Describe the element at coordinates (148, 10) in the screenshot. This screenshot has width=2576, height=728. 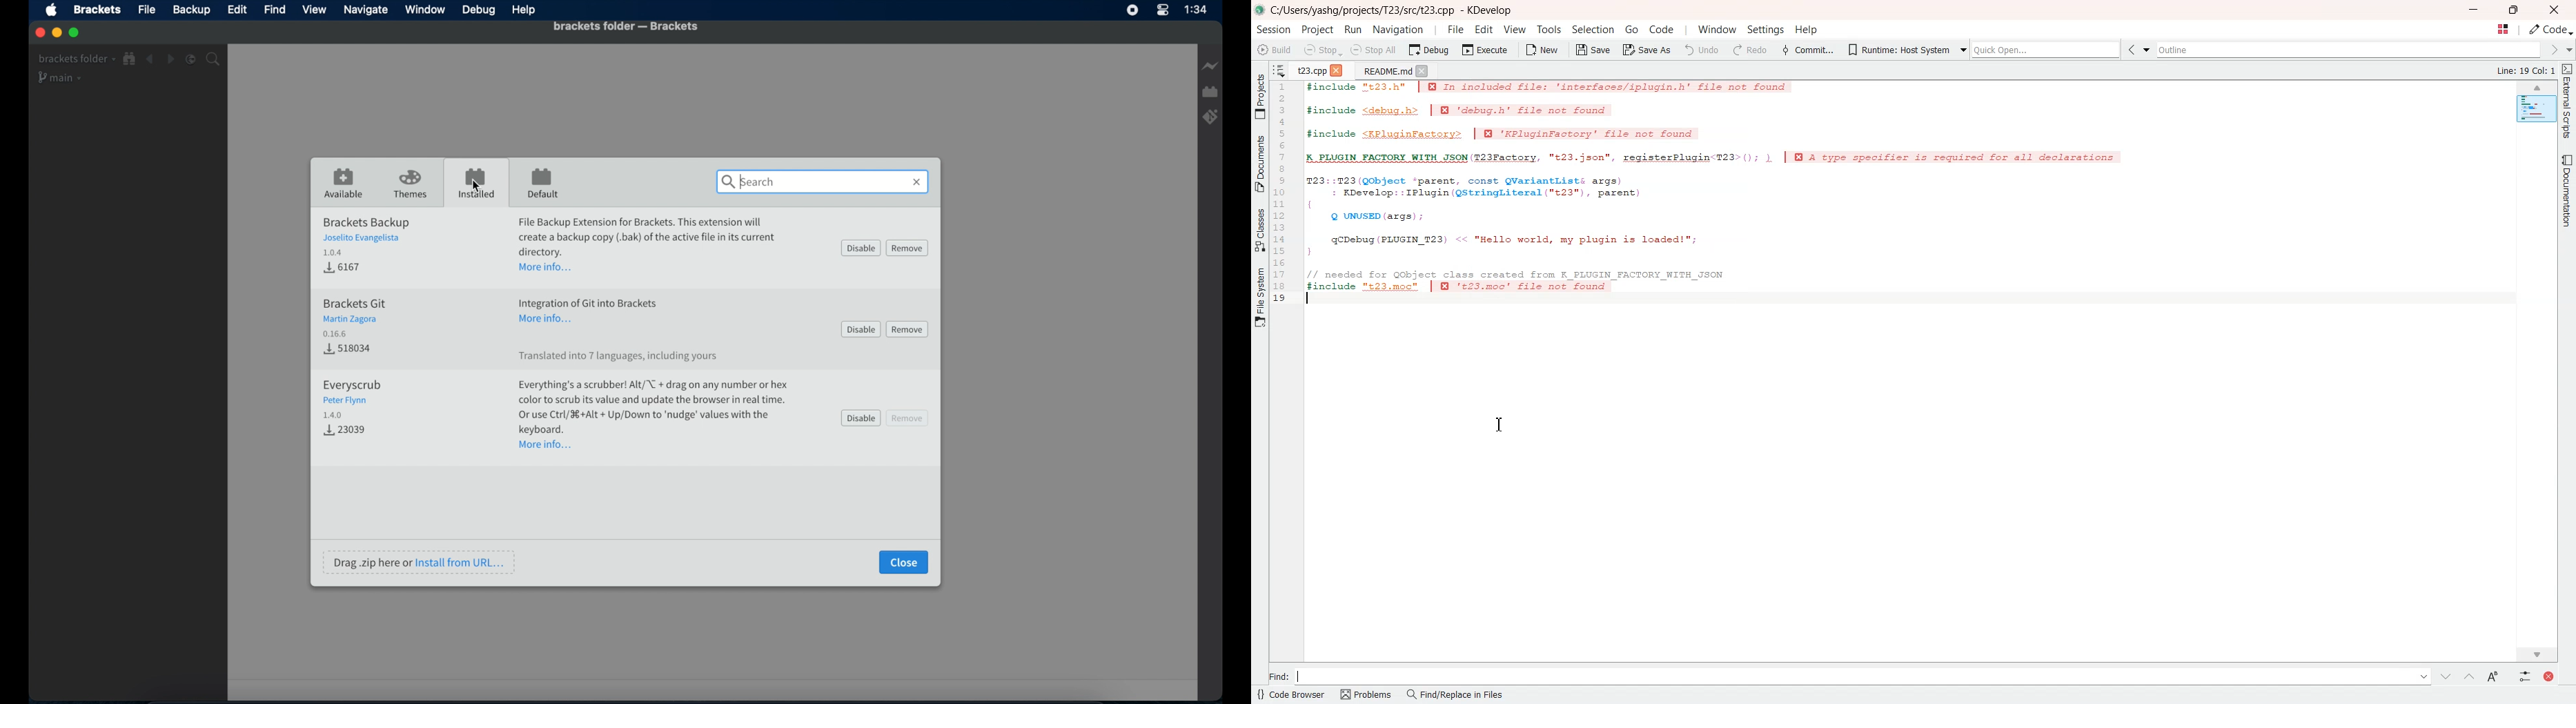
I see `File` at that location.